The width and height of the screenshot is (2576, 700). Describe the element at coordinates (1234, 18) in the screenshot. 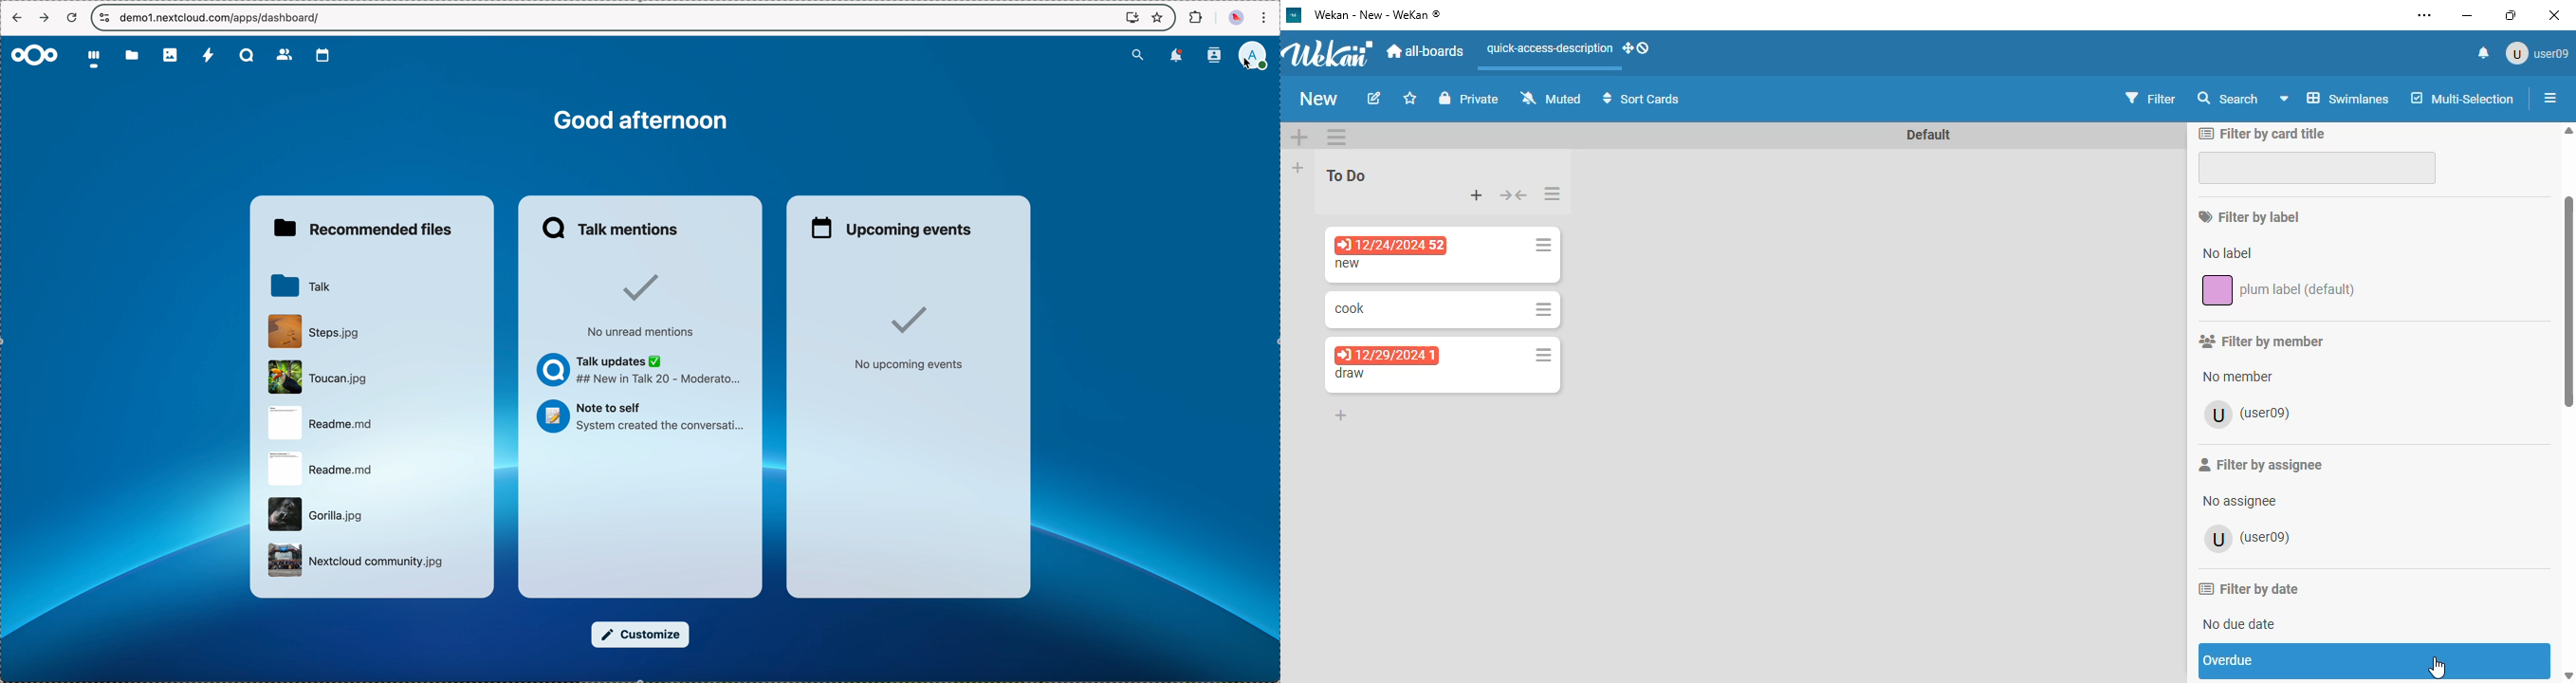

I see `profile picture` at that location.